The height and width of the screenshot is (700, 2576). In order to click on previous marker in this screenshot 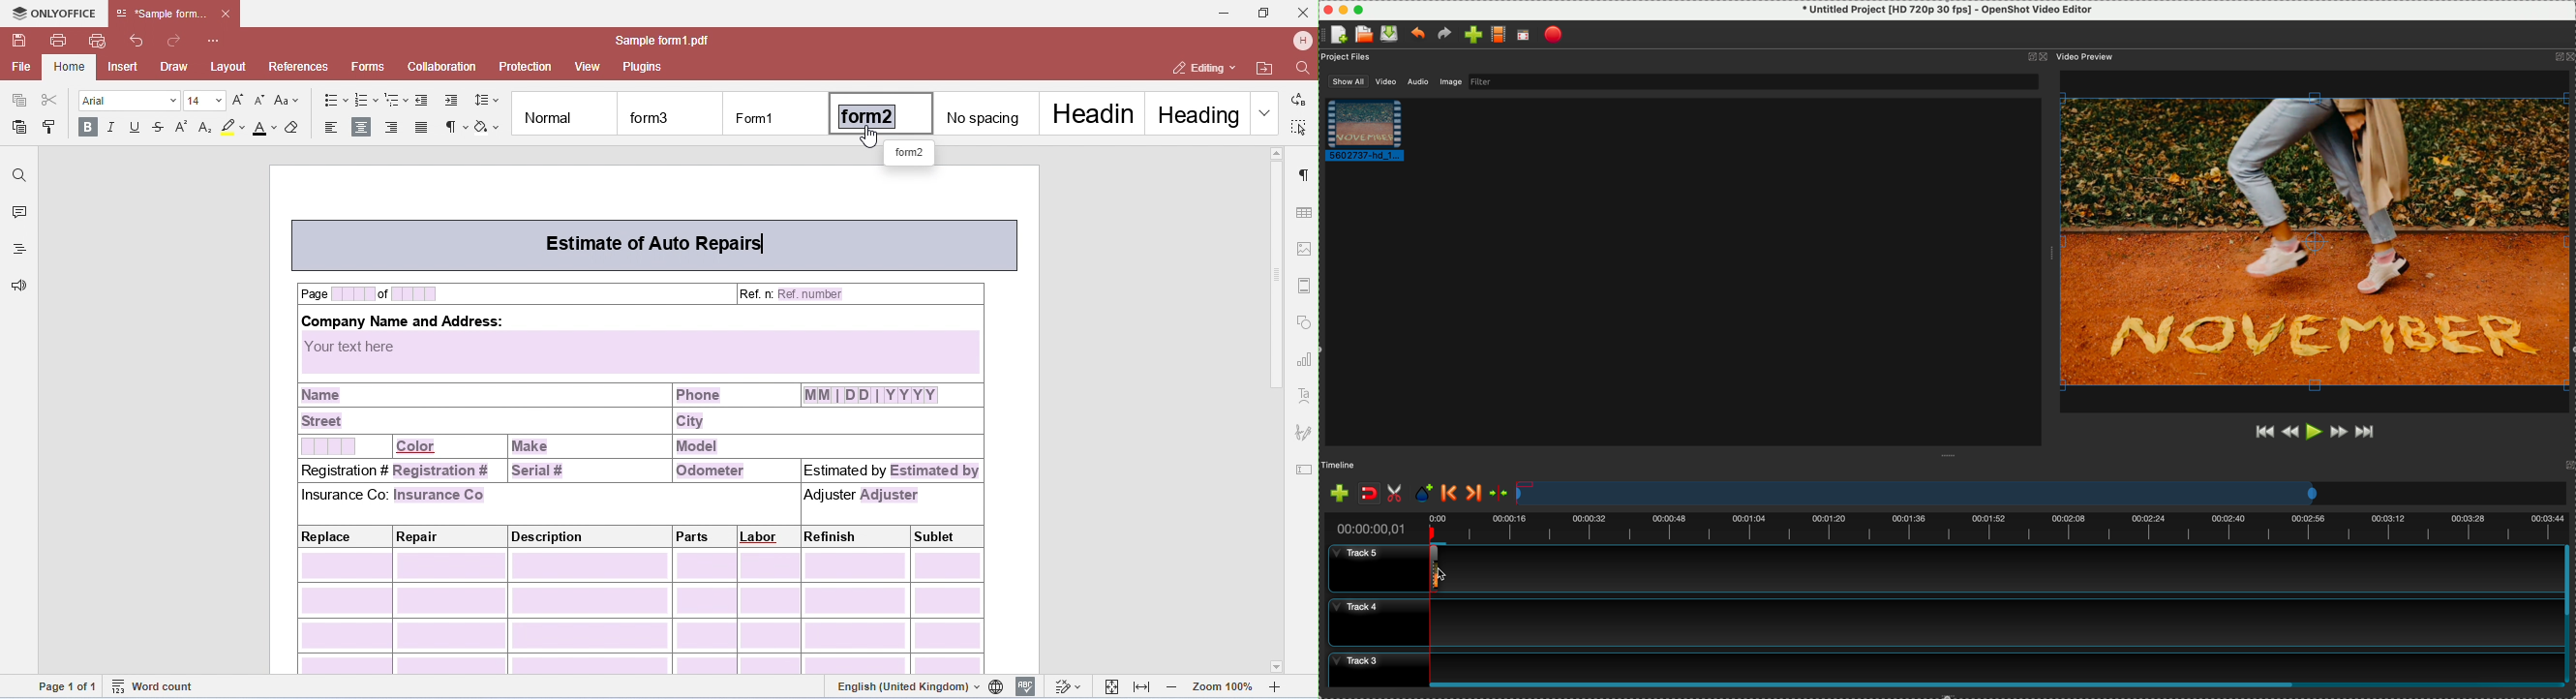, I will do `click(1449, 493)`.